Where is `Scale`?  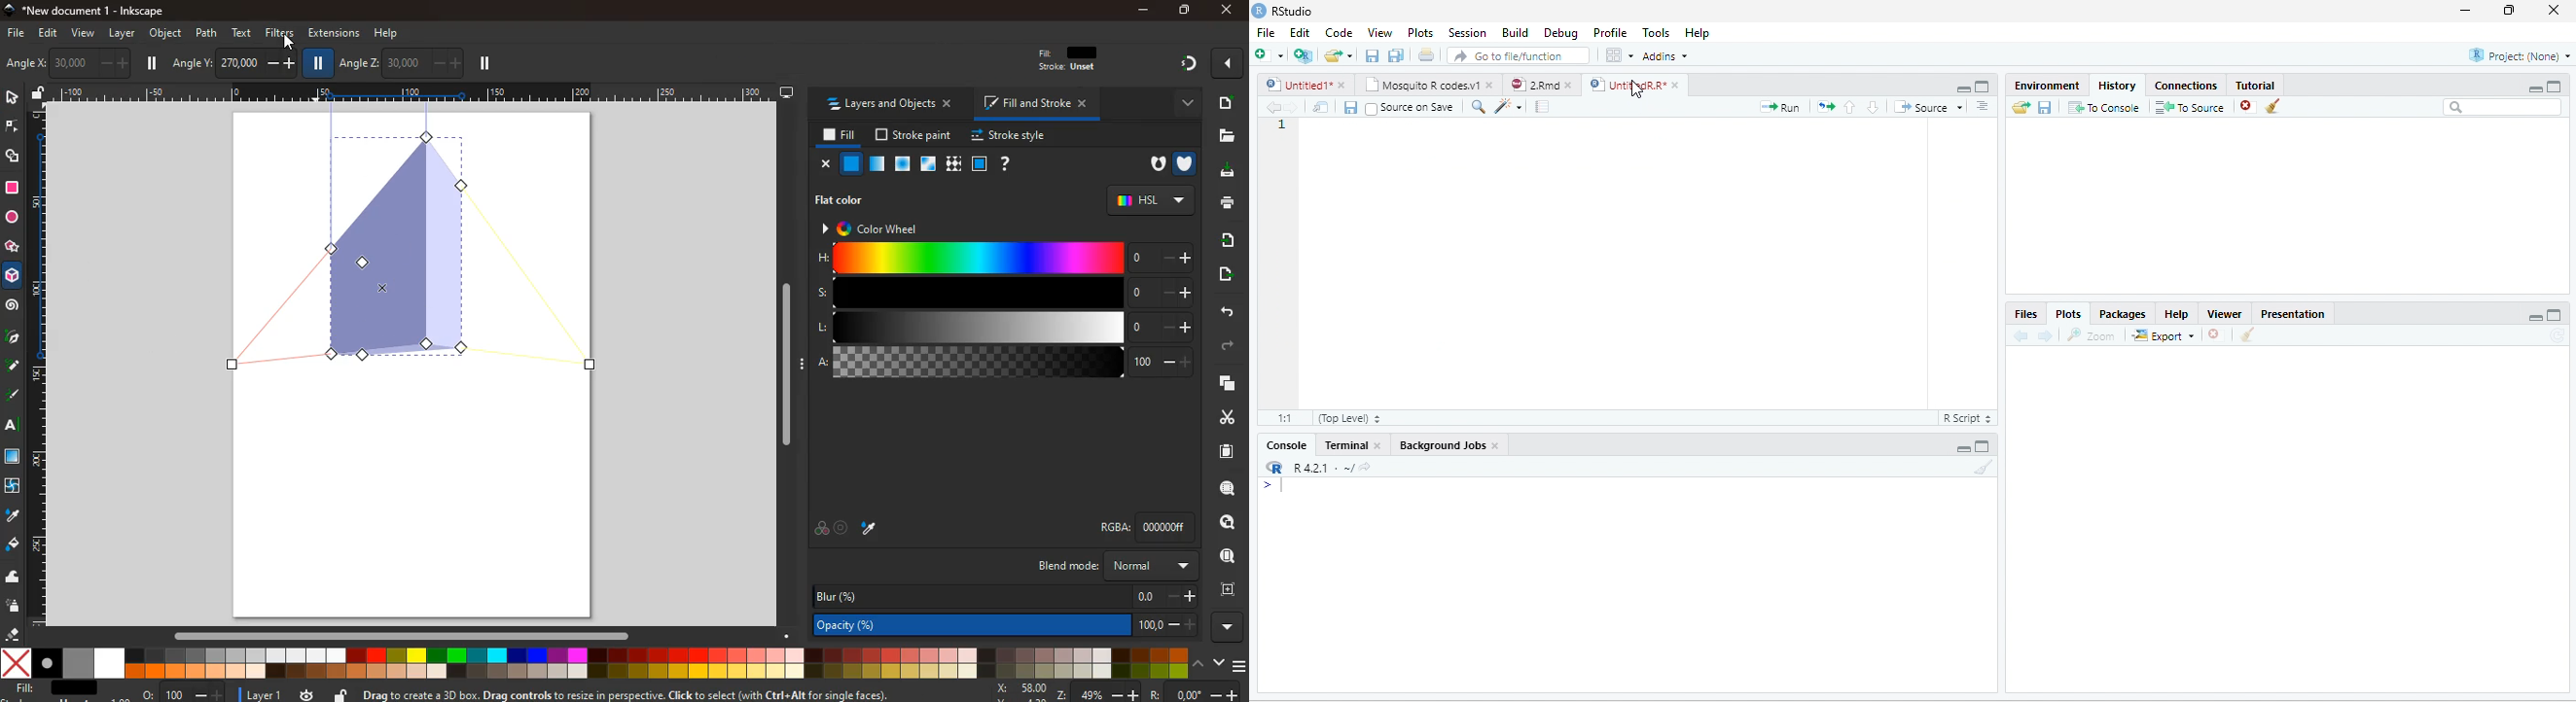
Scale is located at coordinates (409, 92).